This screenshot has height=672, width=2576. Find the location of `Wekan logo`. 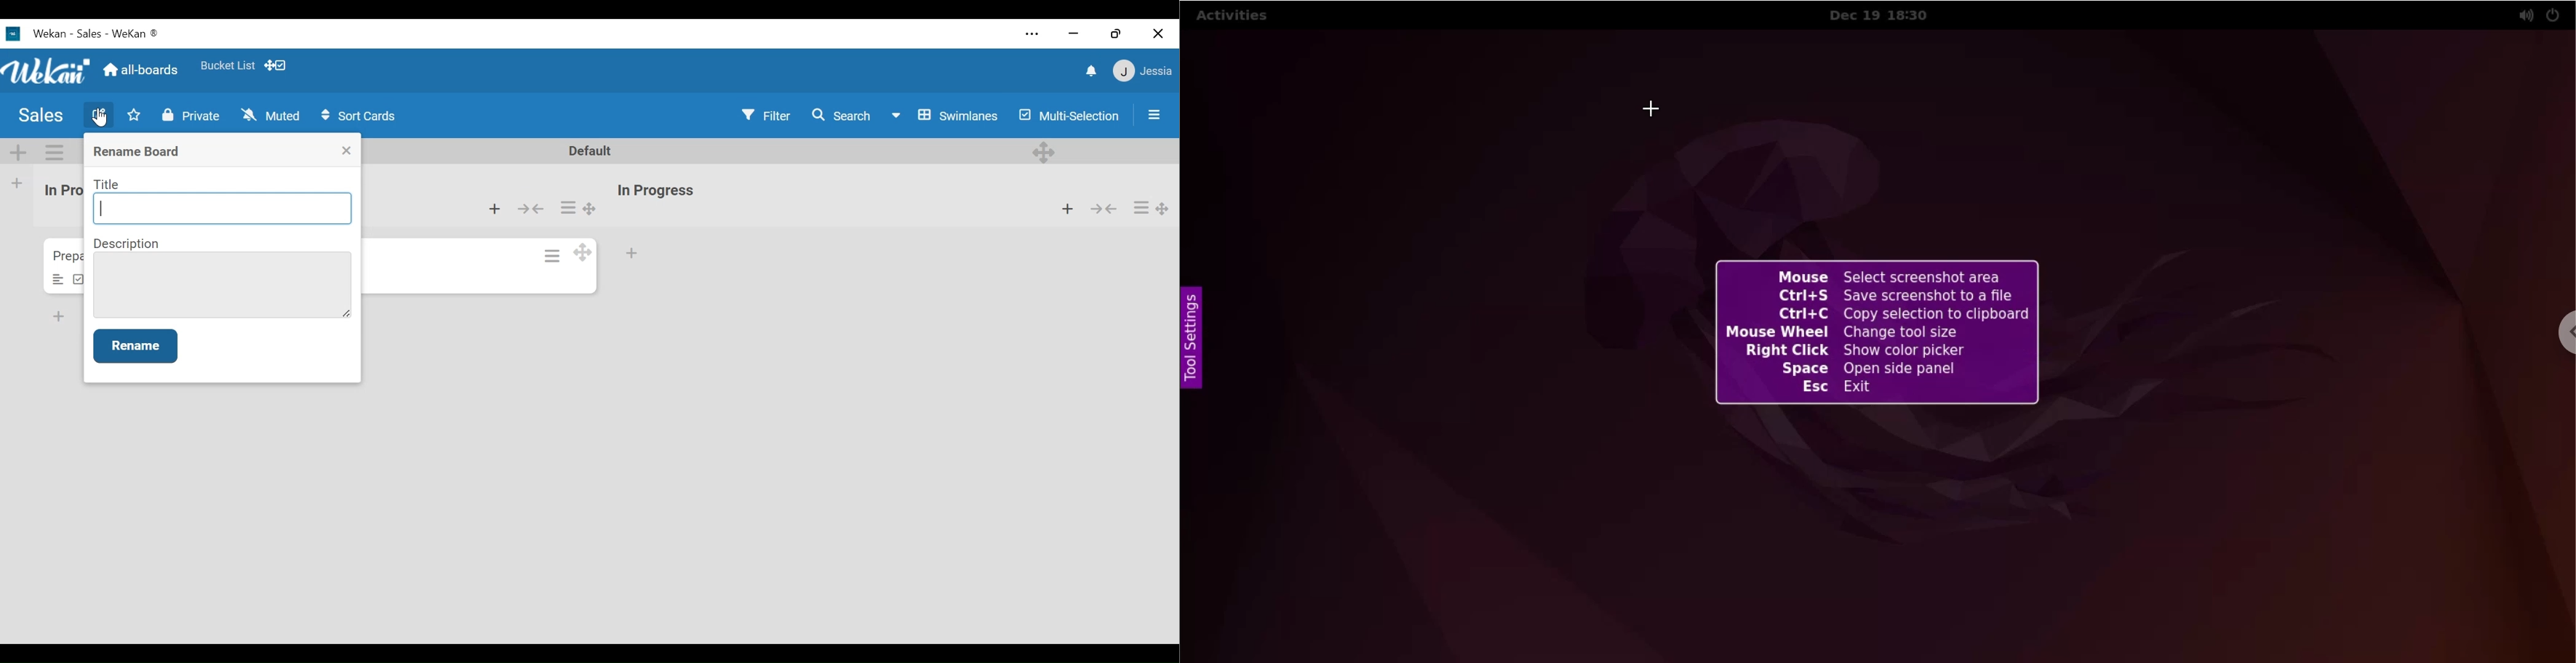

Wekan logo is located at coordinates (45, 71).